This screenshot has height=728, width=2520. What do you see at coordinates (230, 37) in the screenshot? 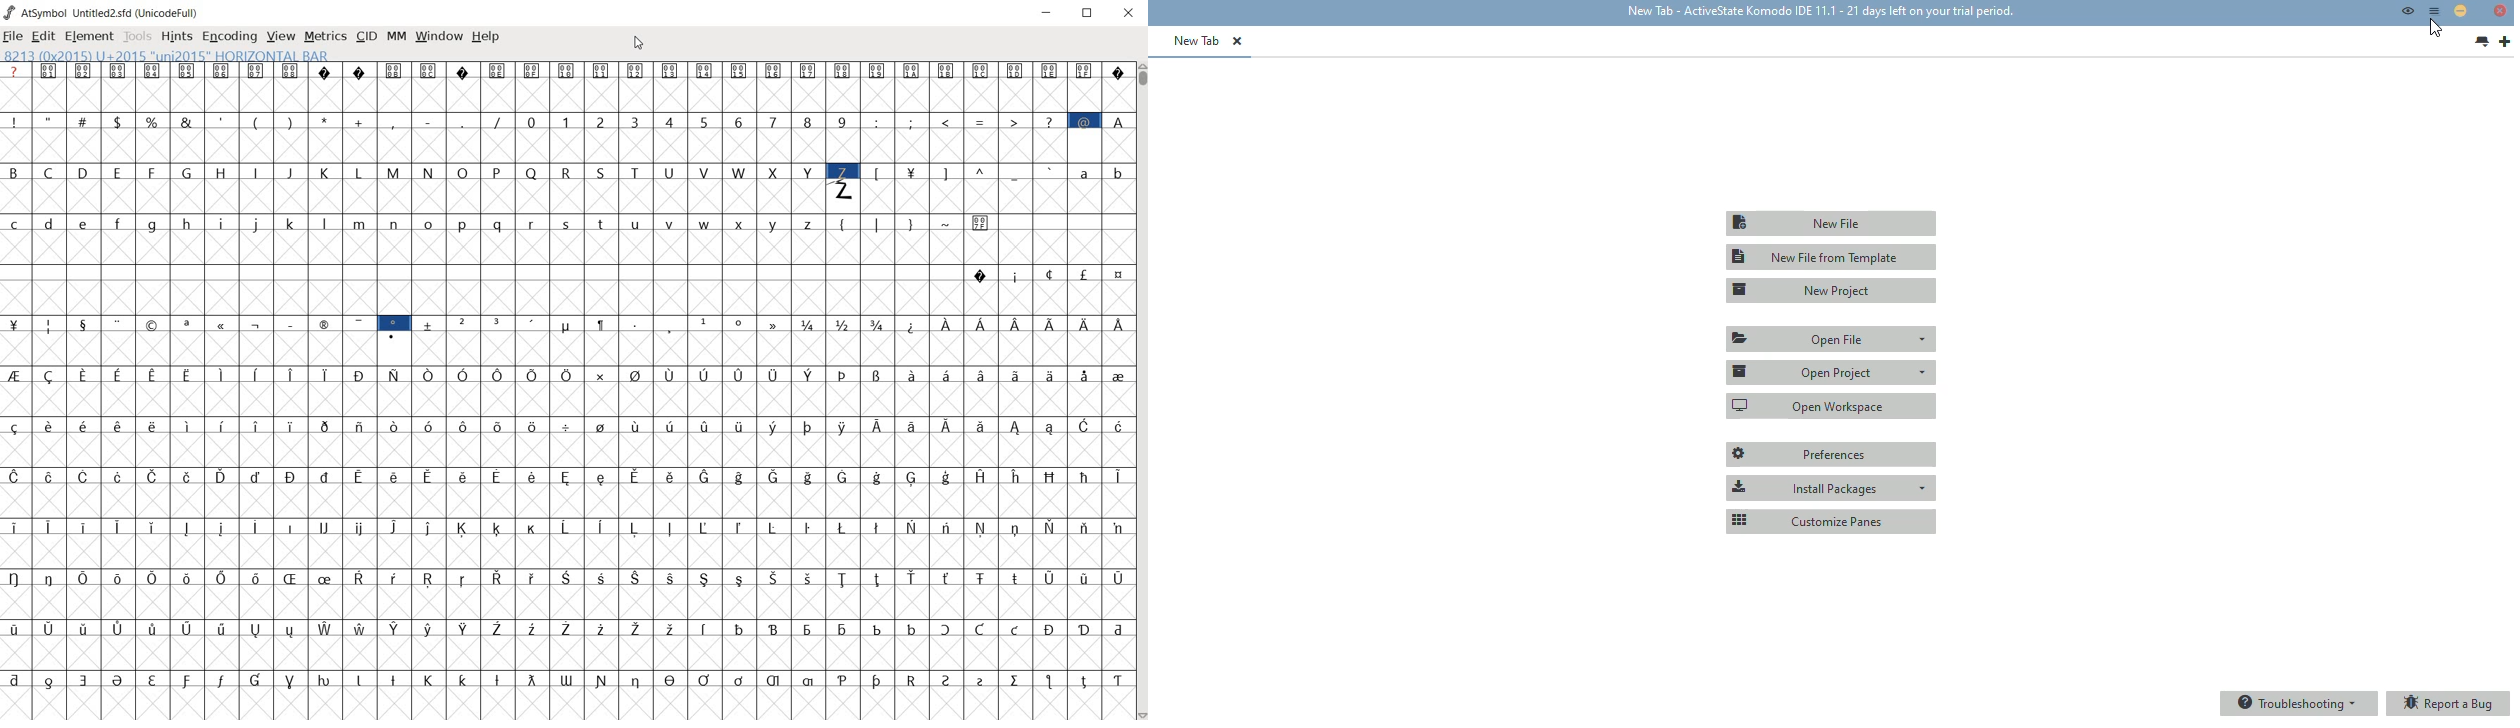
I see `ENCODING` at bounding box center [230, 37].